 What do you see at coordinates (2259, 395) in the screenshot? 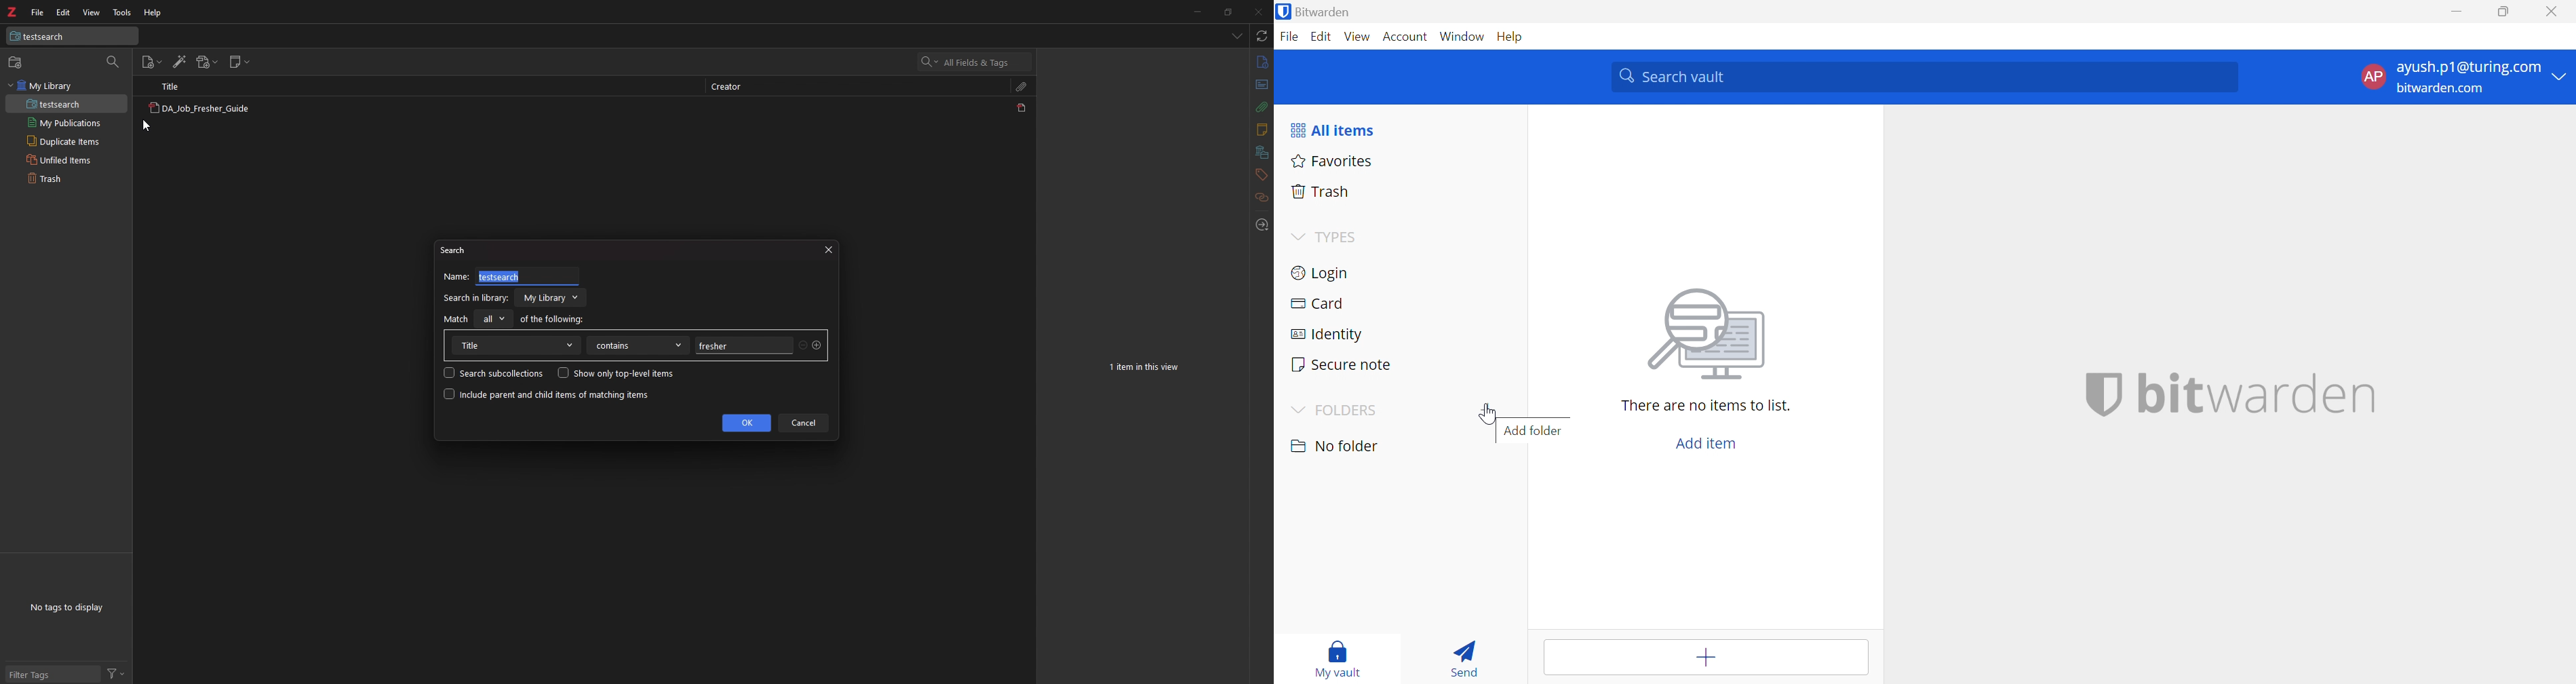
I see `bitwarden` at bounding box center [2259, 395].